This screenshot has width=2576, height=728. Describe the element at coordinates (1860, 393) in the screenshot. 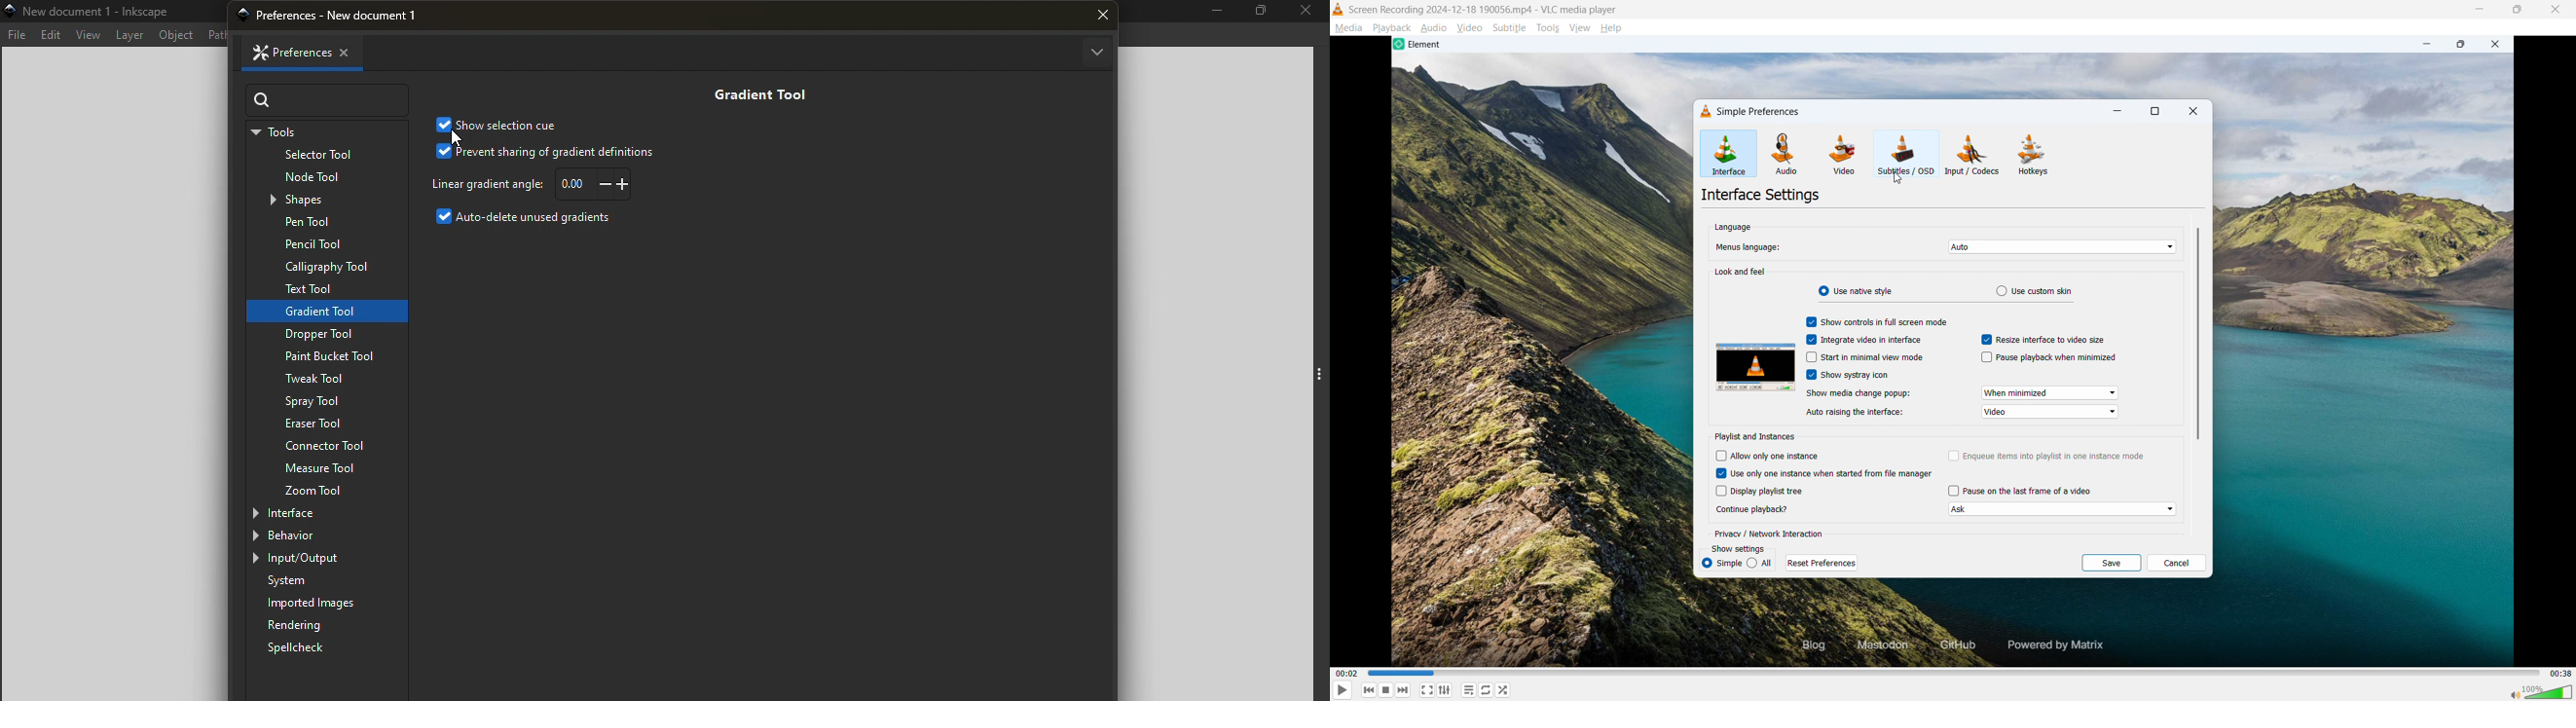

I see `Show media change popup:` at that location.